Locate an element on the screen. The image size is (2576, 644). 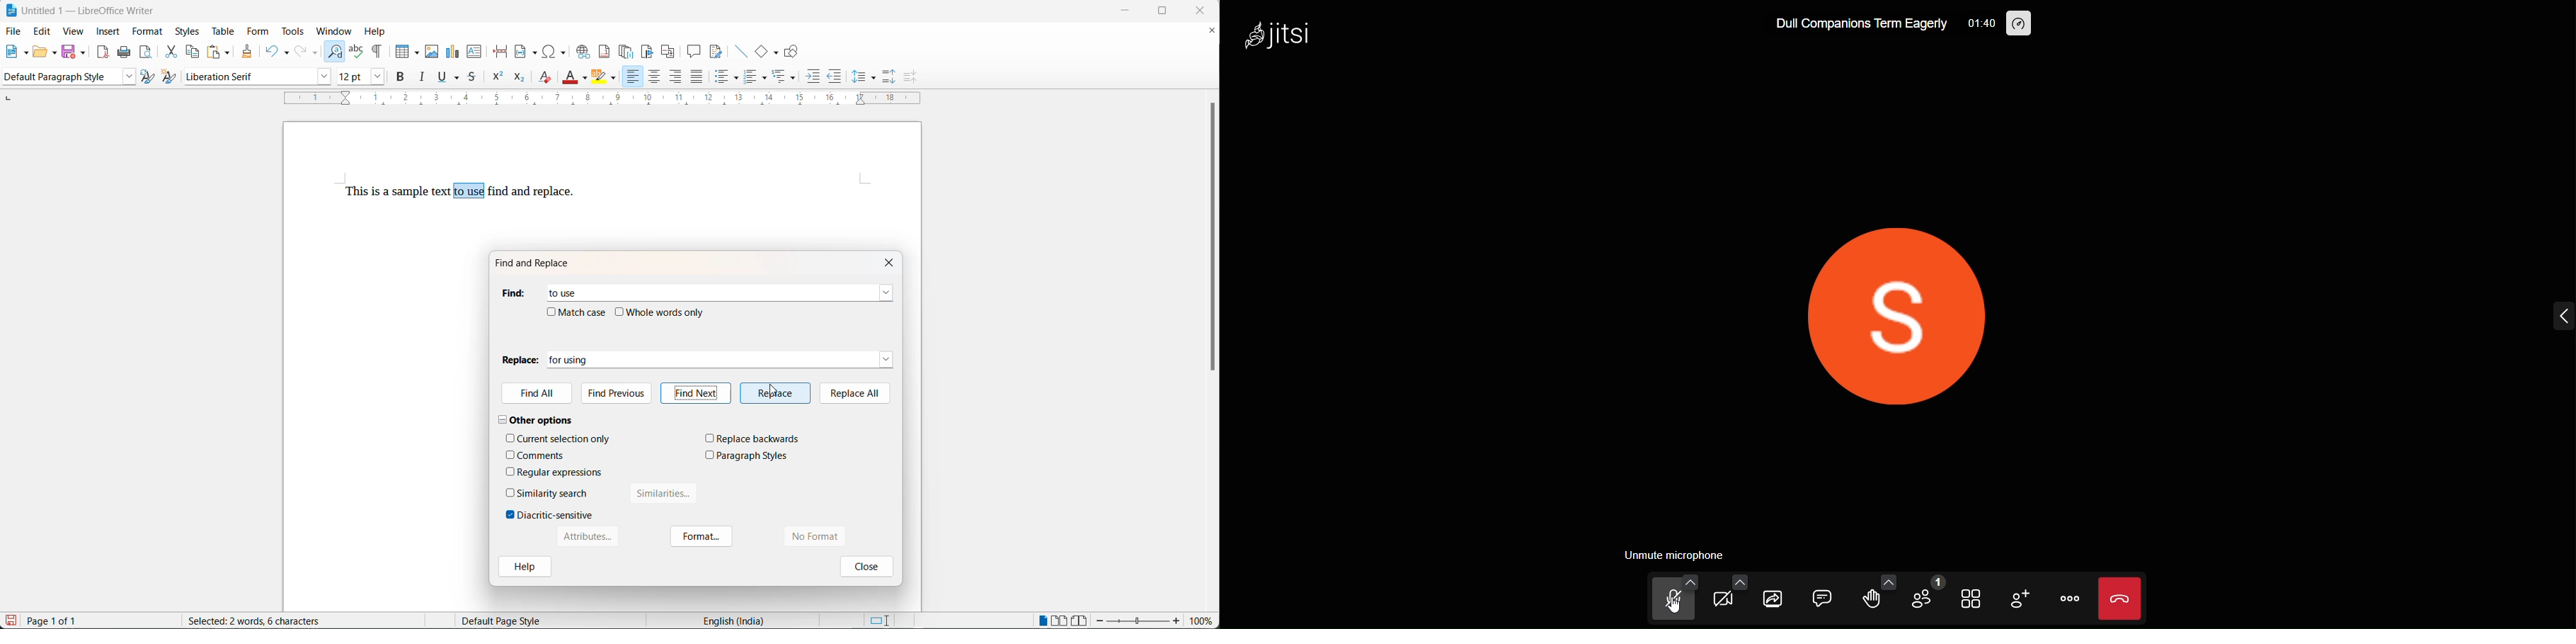
edit is located at coordinates (43, 32).